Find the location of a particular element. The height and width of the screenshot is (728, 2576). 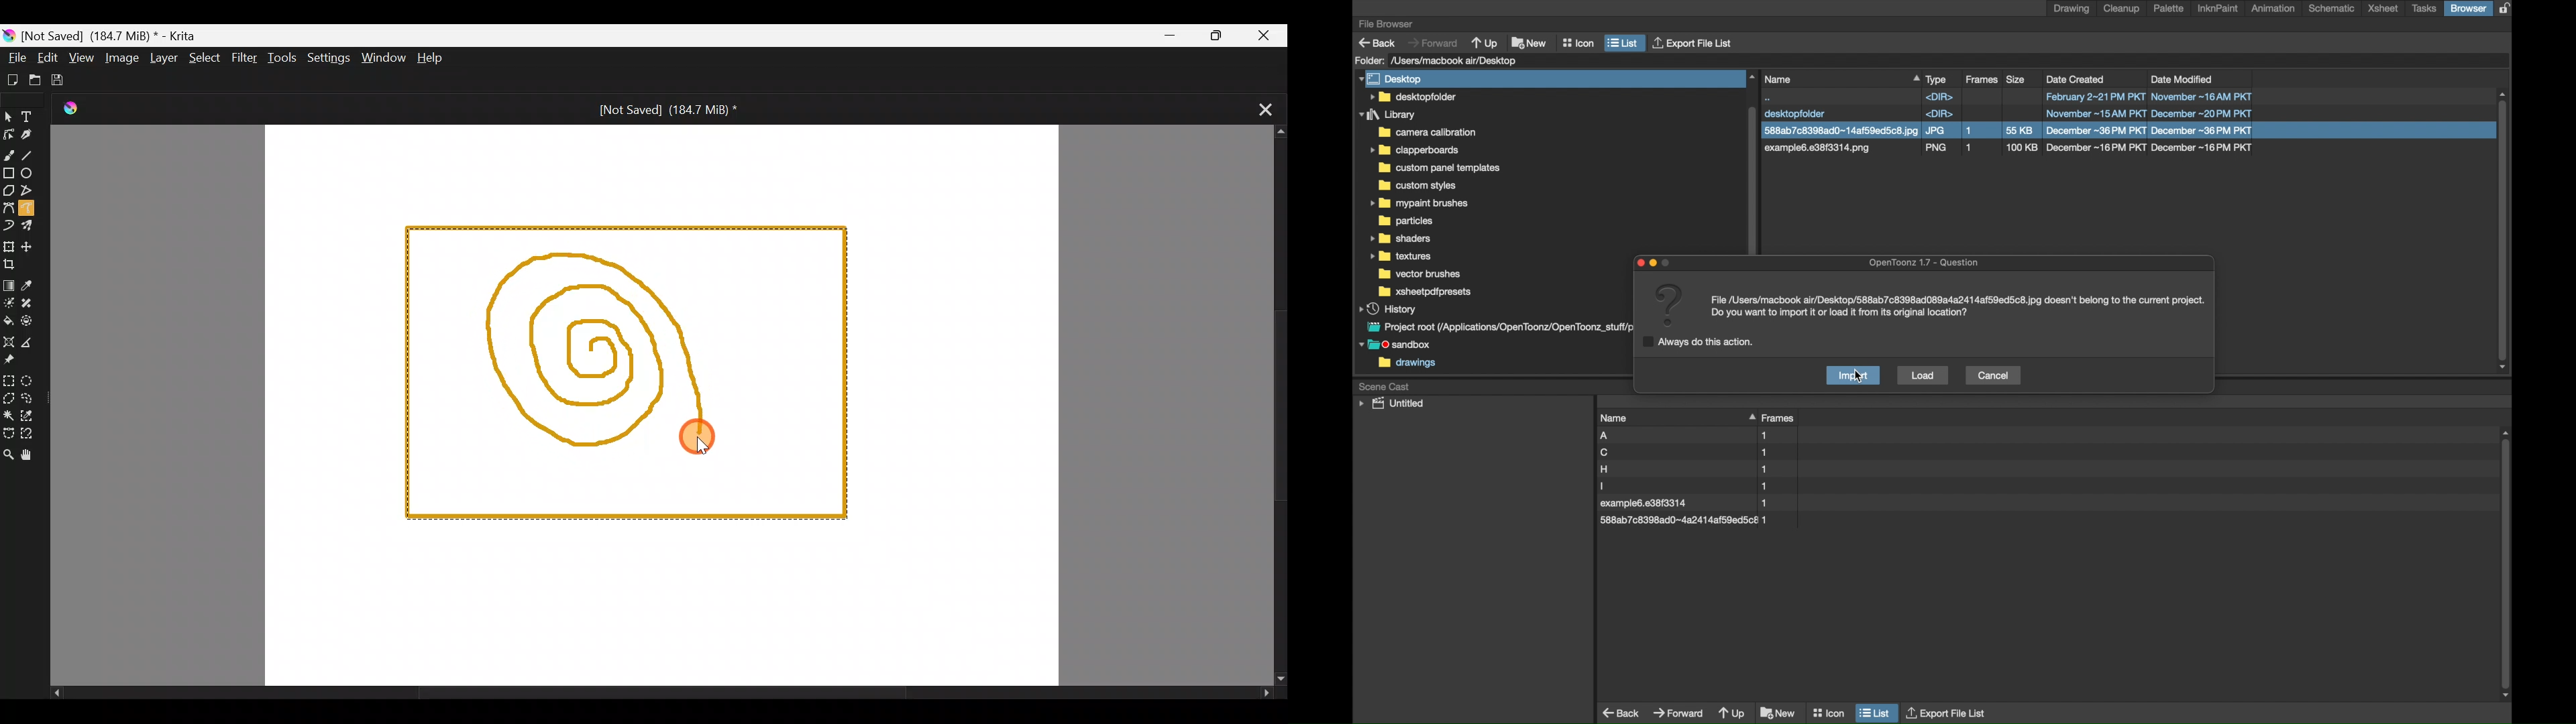

folder is located at coordinates (1388, 115).